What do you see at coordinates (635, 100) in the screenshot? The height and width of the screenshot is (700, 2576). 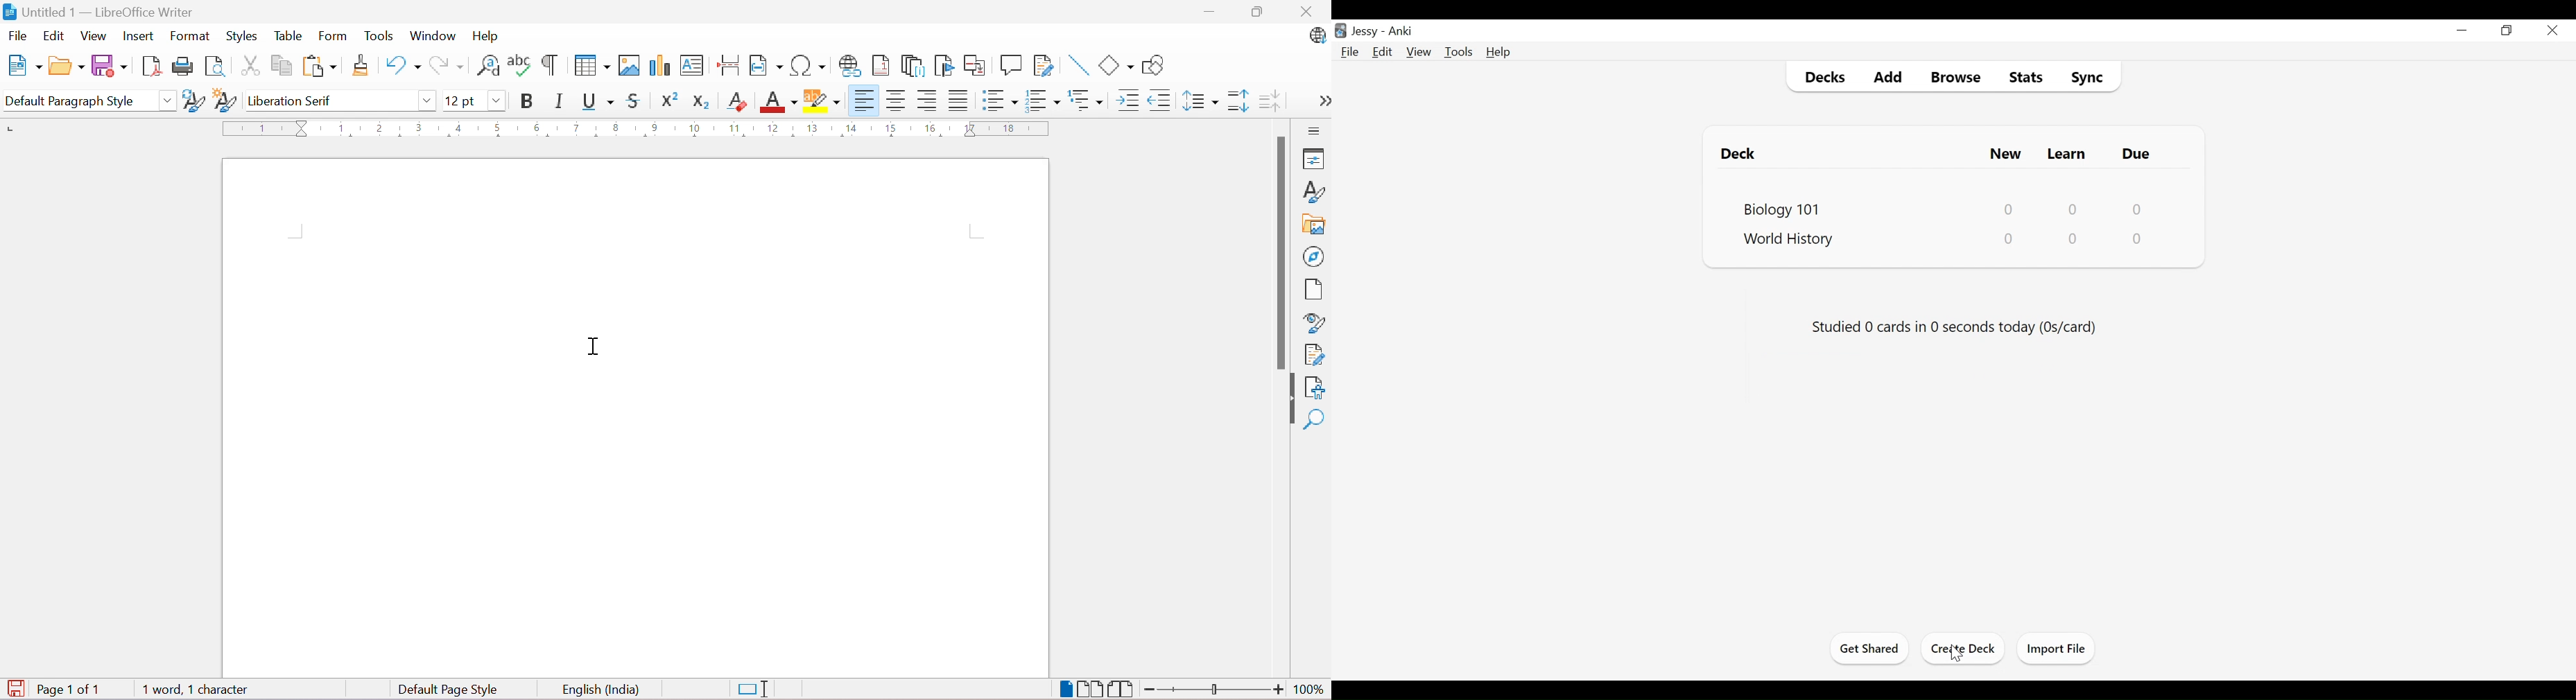 I see `Strikethrough` at bounding box center [635, 100].